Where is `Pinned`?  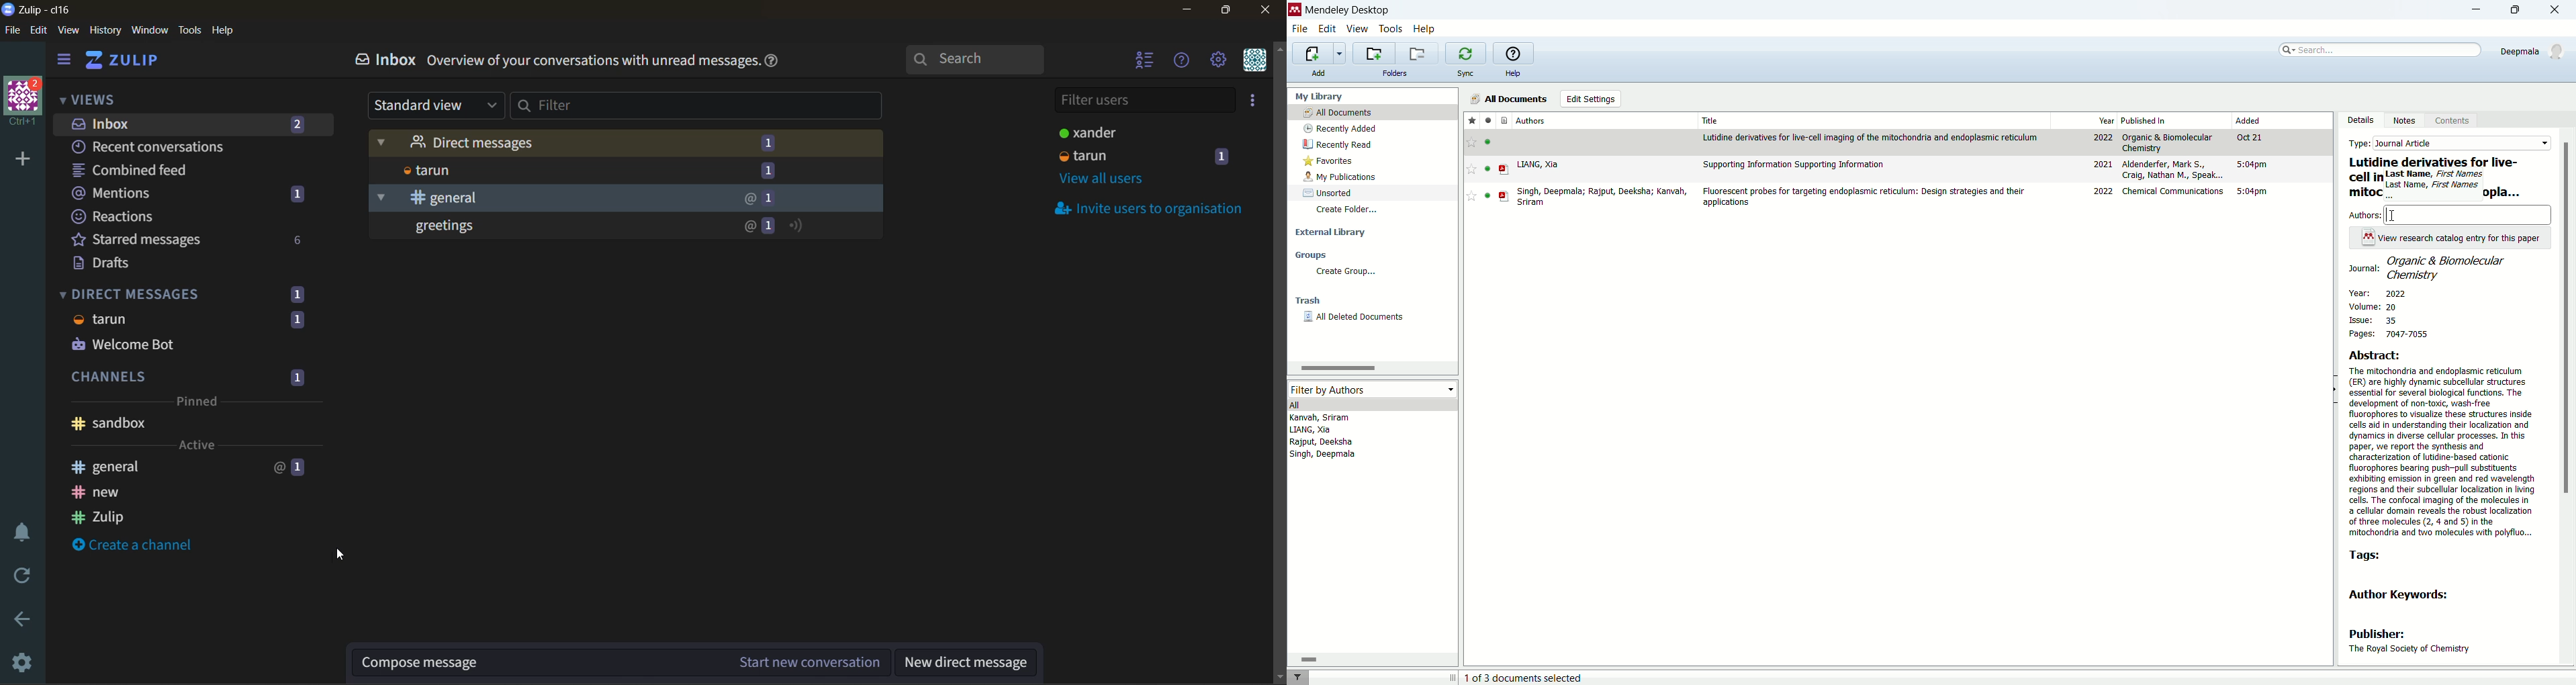 Pinned is located at coordinates (201, 401).